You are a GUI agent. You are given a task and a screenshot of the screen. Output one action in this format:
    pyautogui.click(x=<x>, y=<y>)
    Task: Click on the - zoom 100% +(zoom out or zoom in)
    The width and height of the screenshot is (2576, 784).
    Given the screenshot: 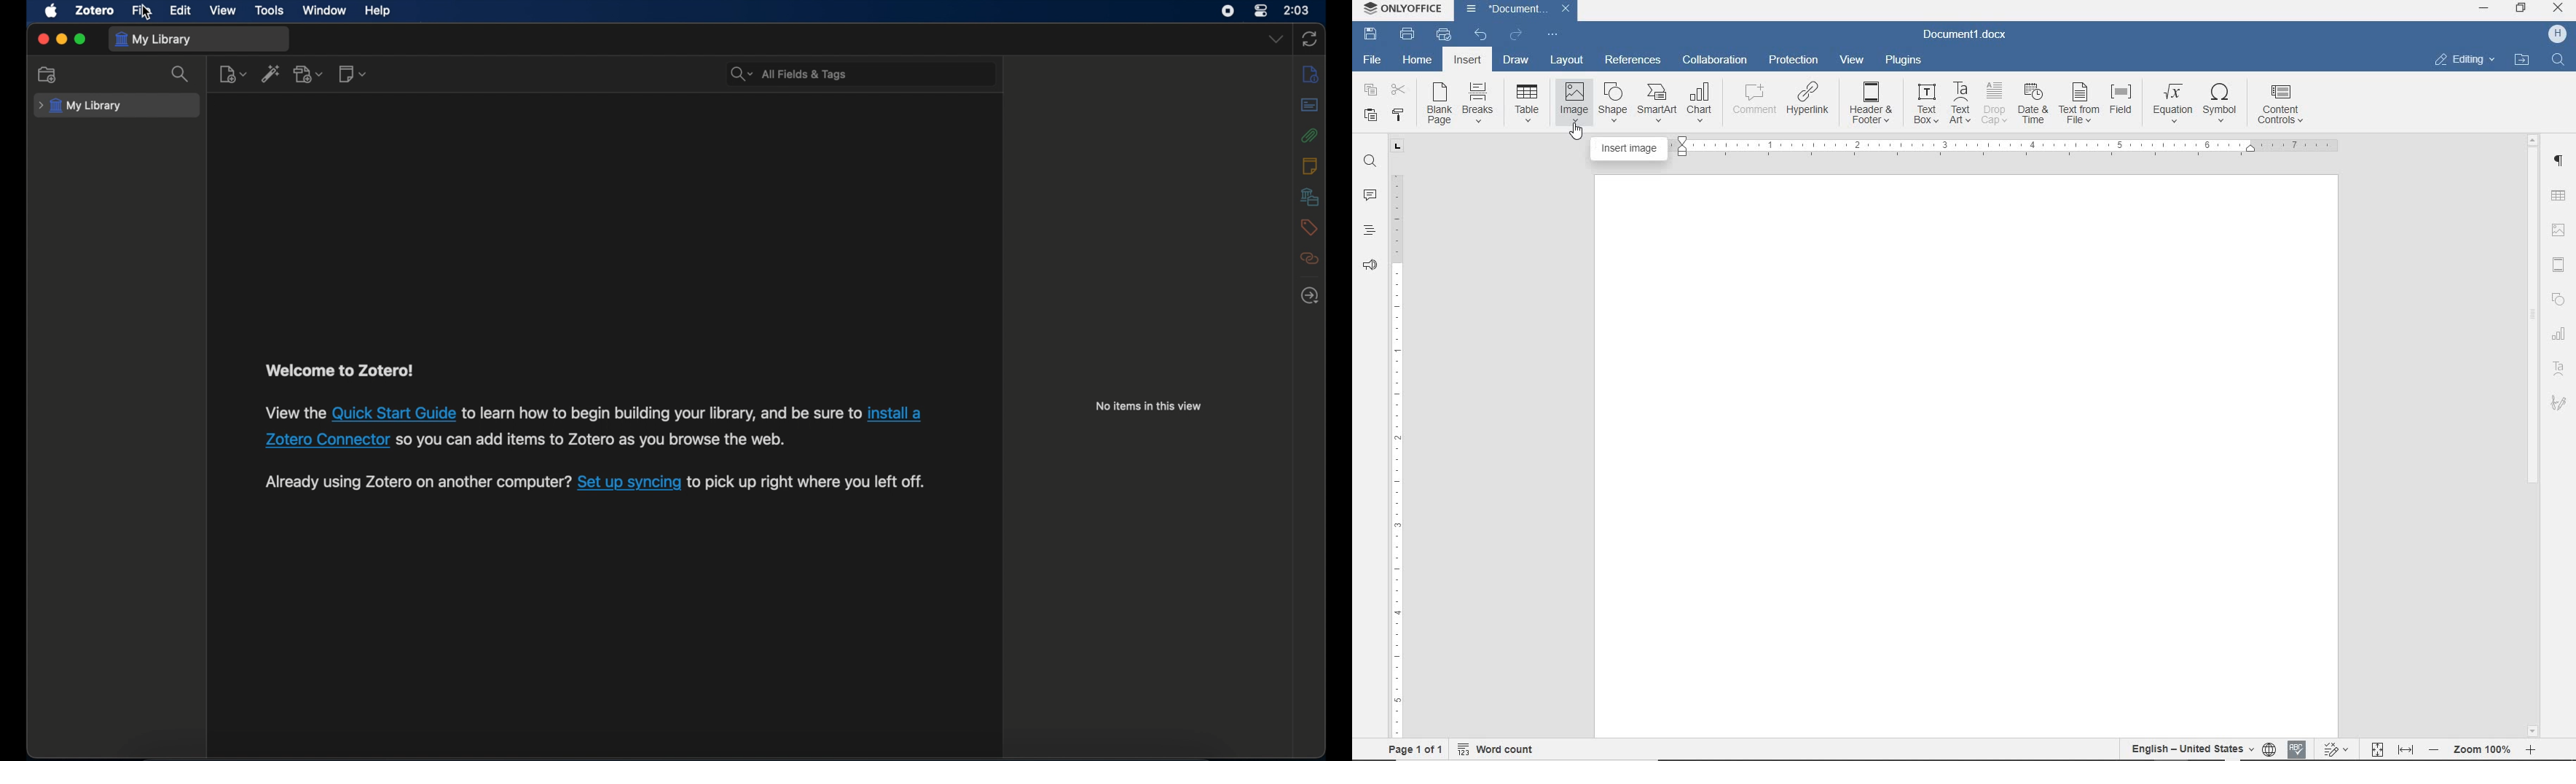 What is the action you would take?
    pyautogui.click(x=2484, y=750)
    